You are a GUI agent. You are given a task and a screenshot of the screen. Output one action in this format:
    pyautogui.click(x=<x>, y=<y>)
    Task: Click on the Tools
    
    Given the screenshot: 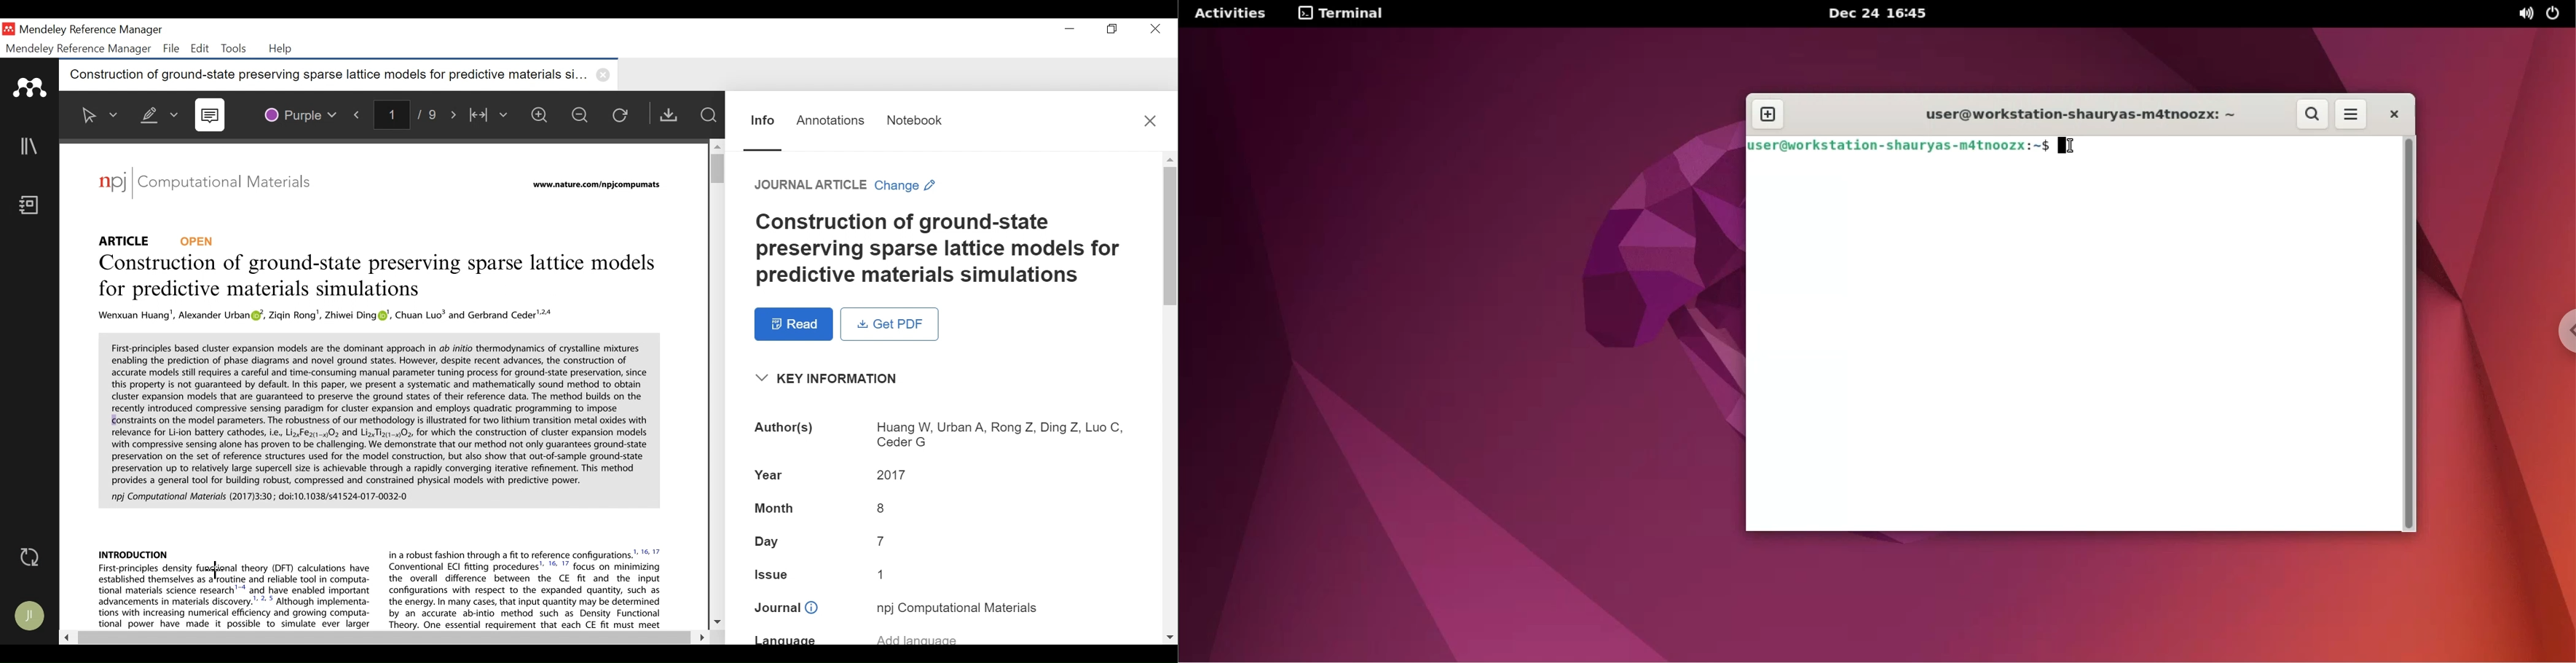 What is the action you would take?
    pyautogui.click(x=233, y=48)
    